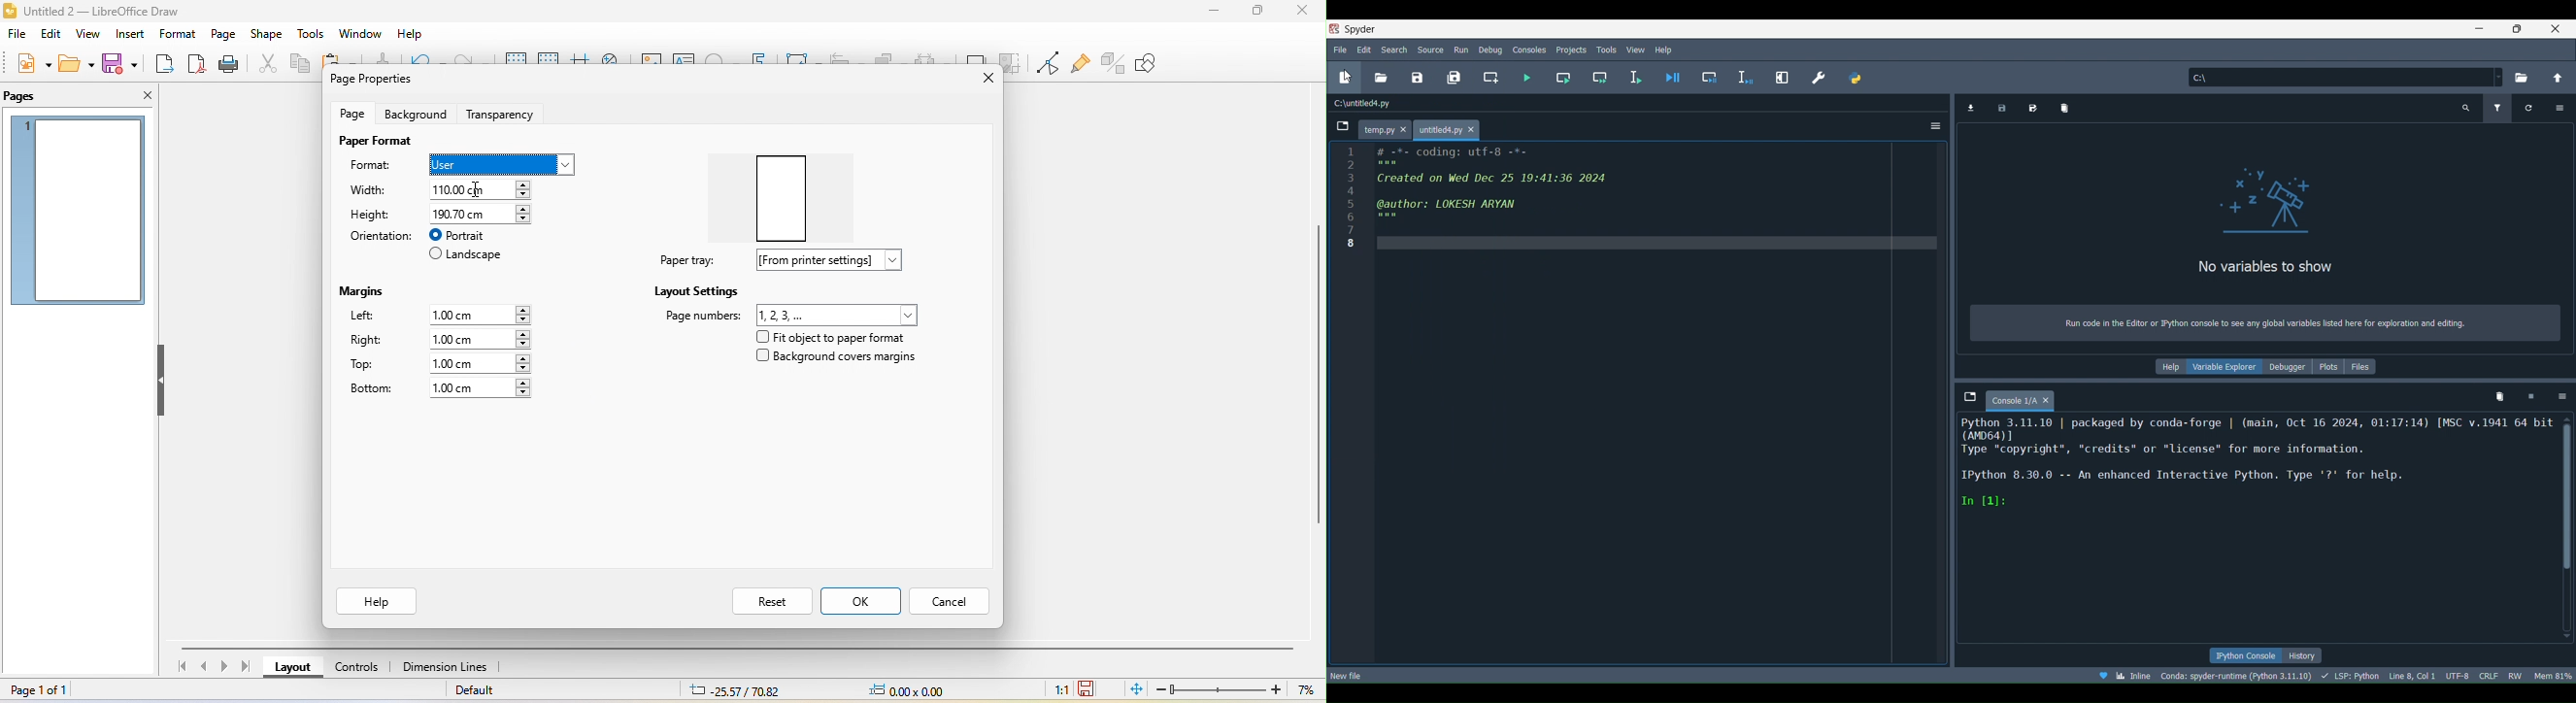 This screenshot has height=728, width=2576. Describe the element at coordinates (1047, 63) in the screenshot. I see `toggle point edit mode` at that location.